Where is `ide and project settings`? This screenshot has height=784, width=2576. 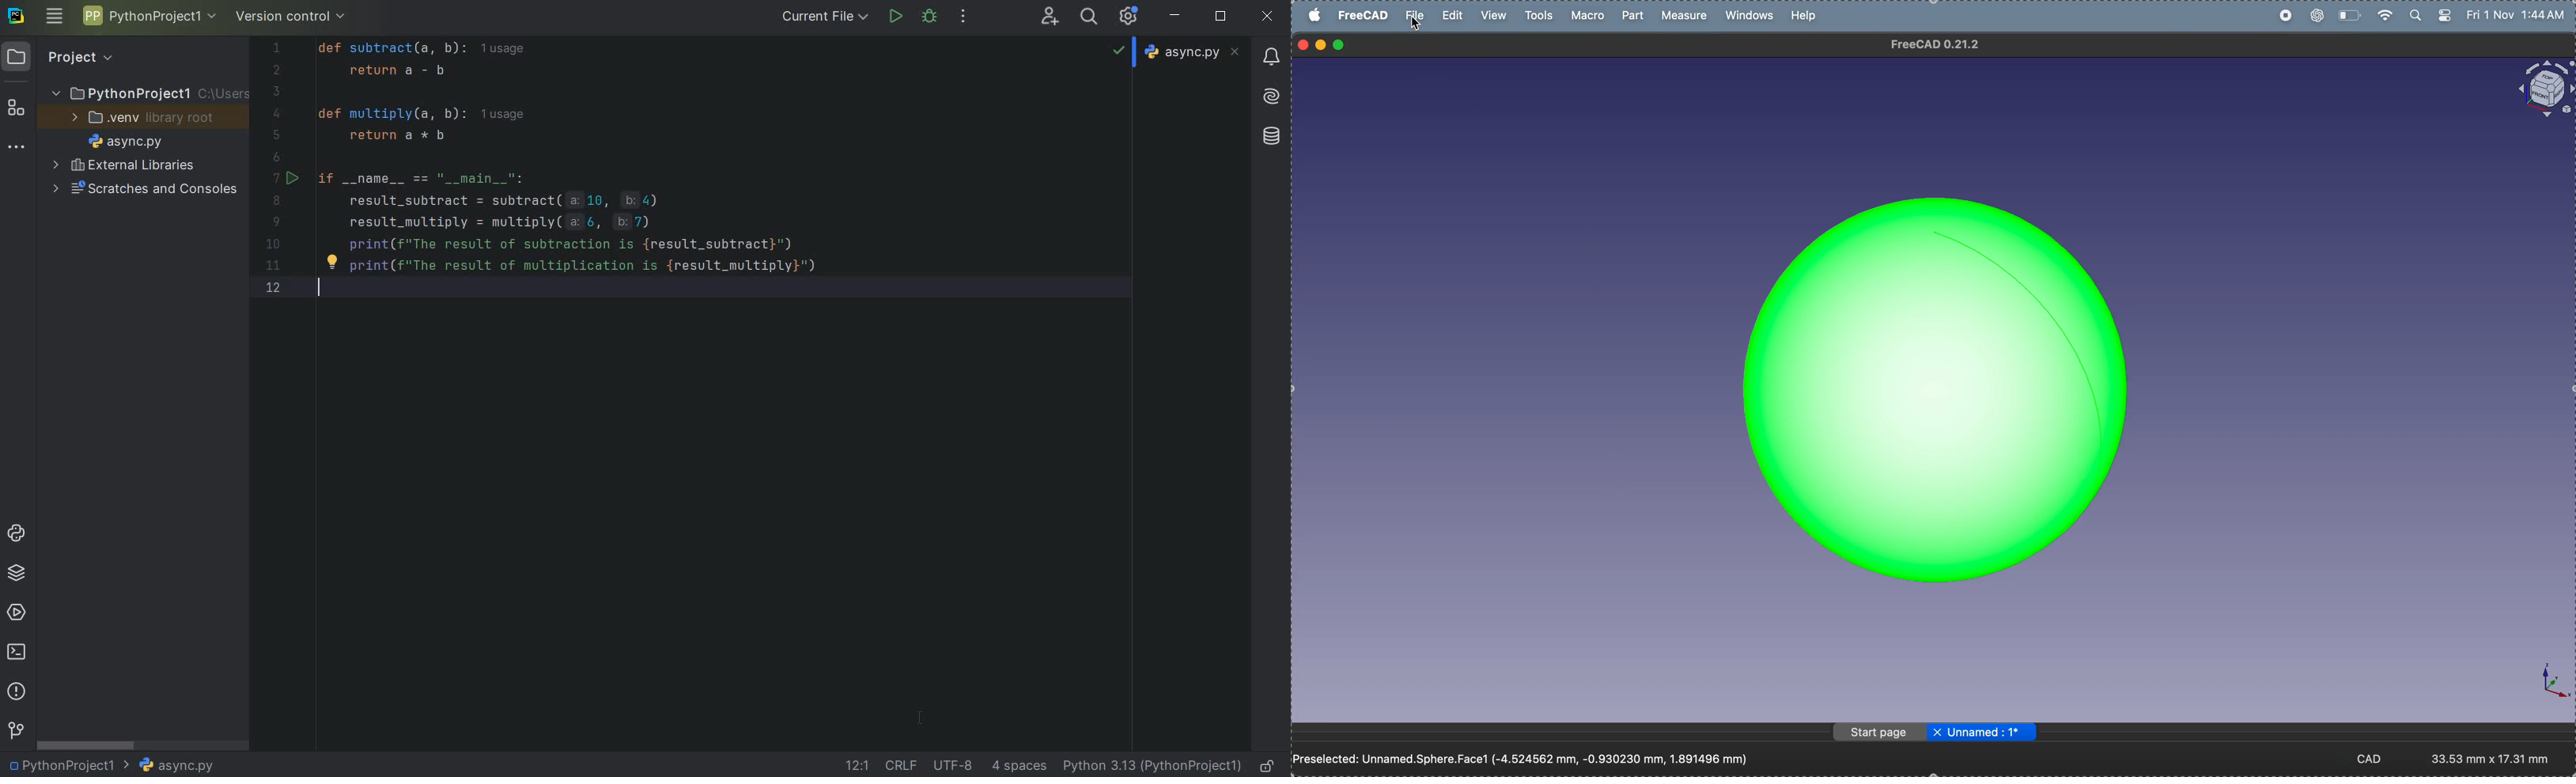 ide and project settings is located at coordinates (1129, 16).